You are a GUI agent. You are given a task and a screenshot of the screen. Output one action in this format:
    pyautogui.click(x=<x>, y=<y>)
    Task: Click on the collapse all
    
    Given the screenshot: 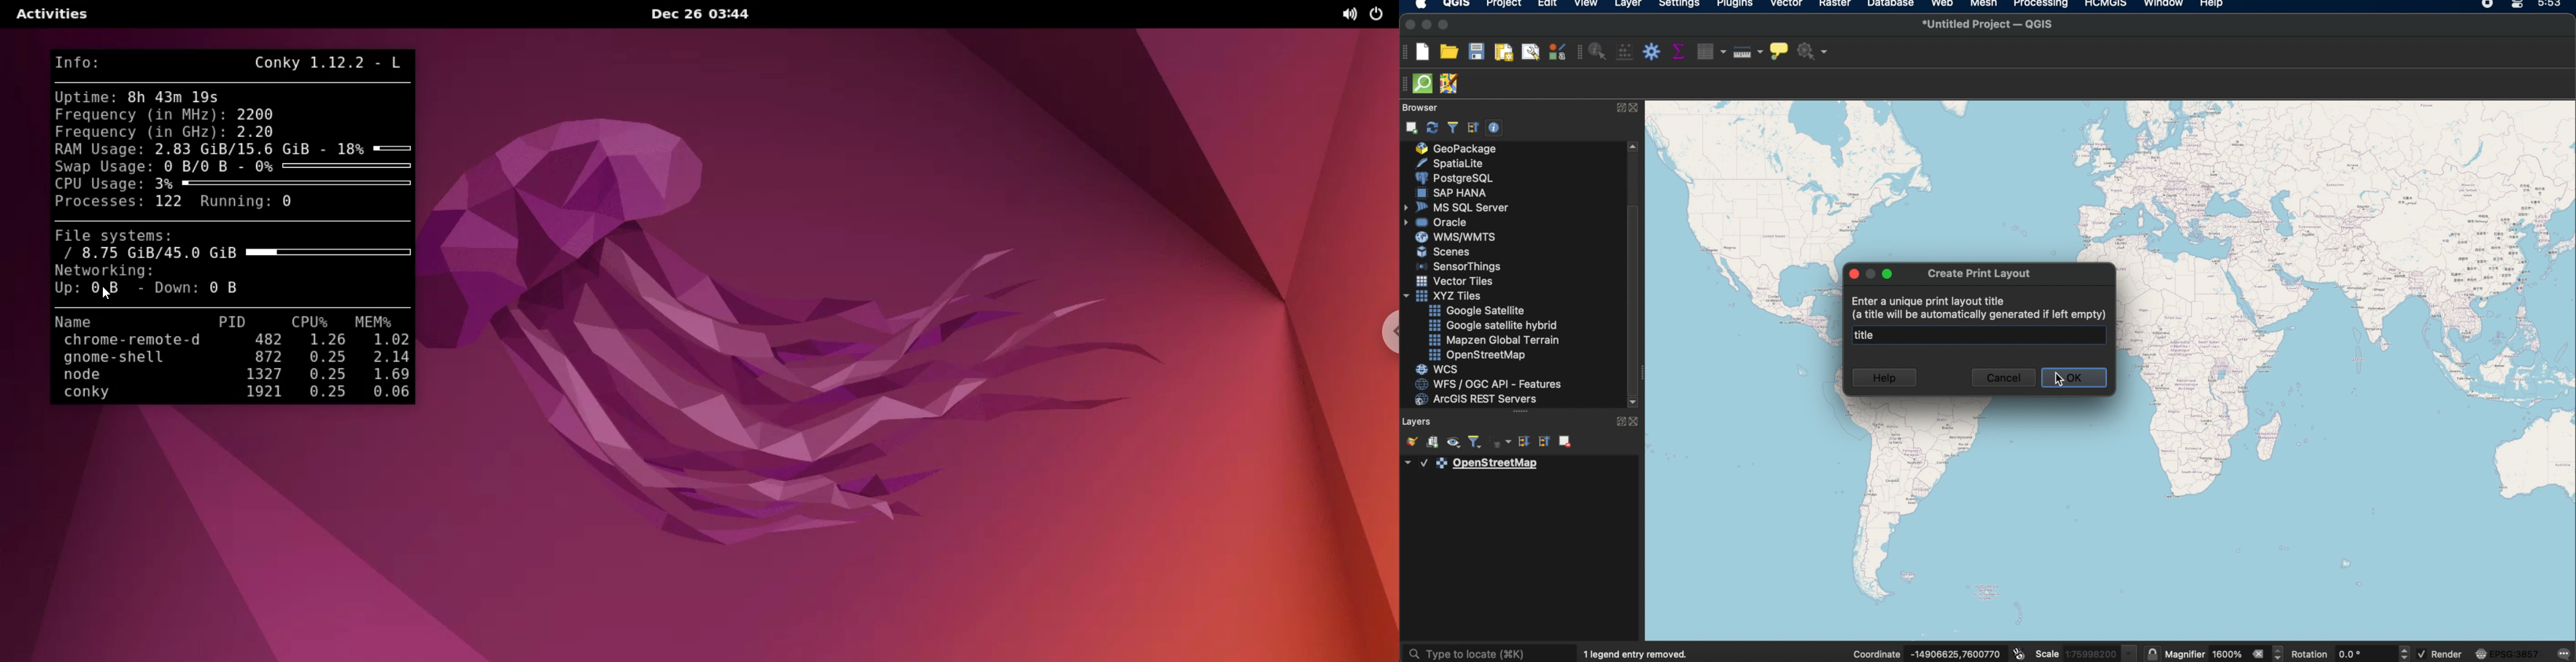 What is the action you would take?
    pyautogui.click(x=1544, y=441)
    